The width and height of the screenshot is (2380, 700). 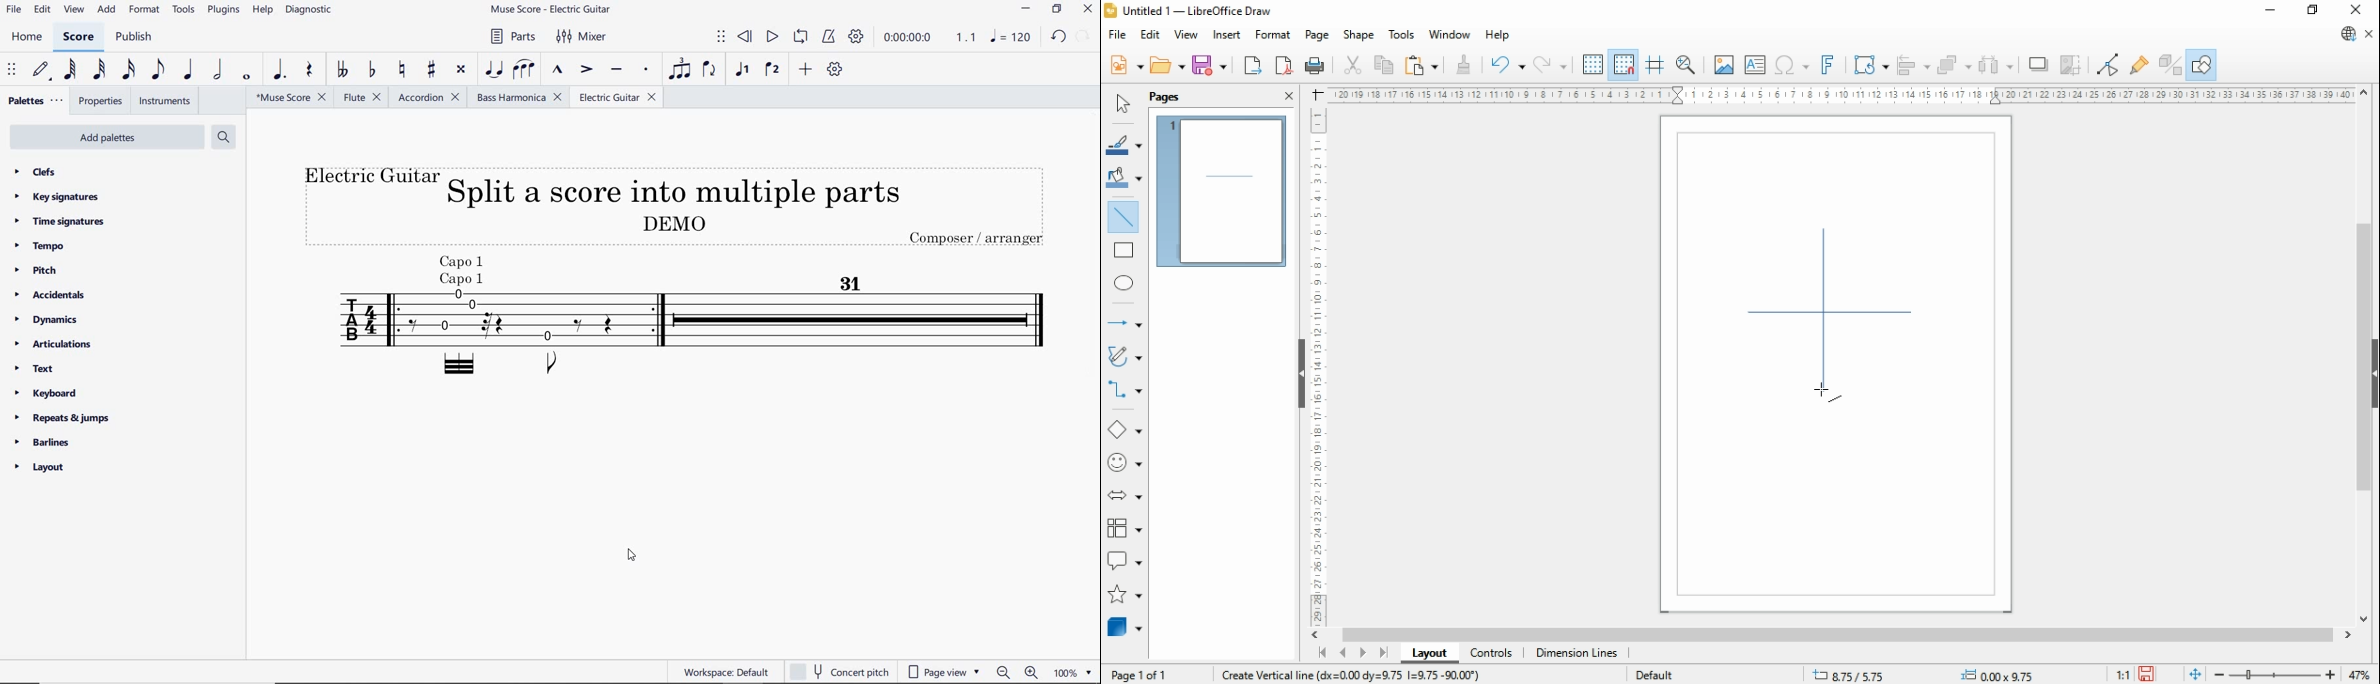 What do you see at coordinates (159, 70) in the screenshot?
I see `eighth note` at bounding box center [159, 70].